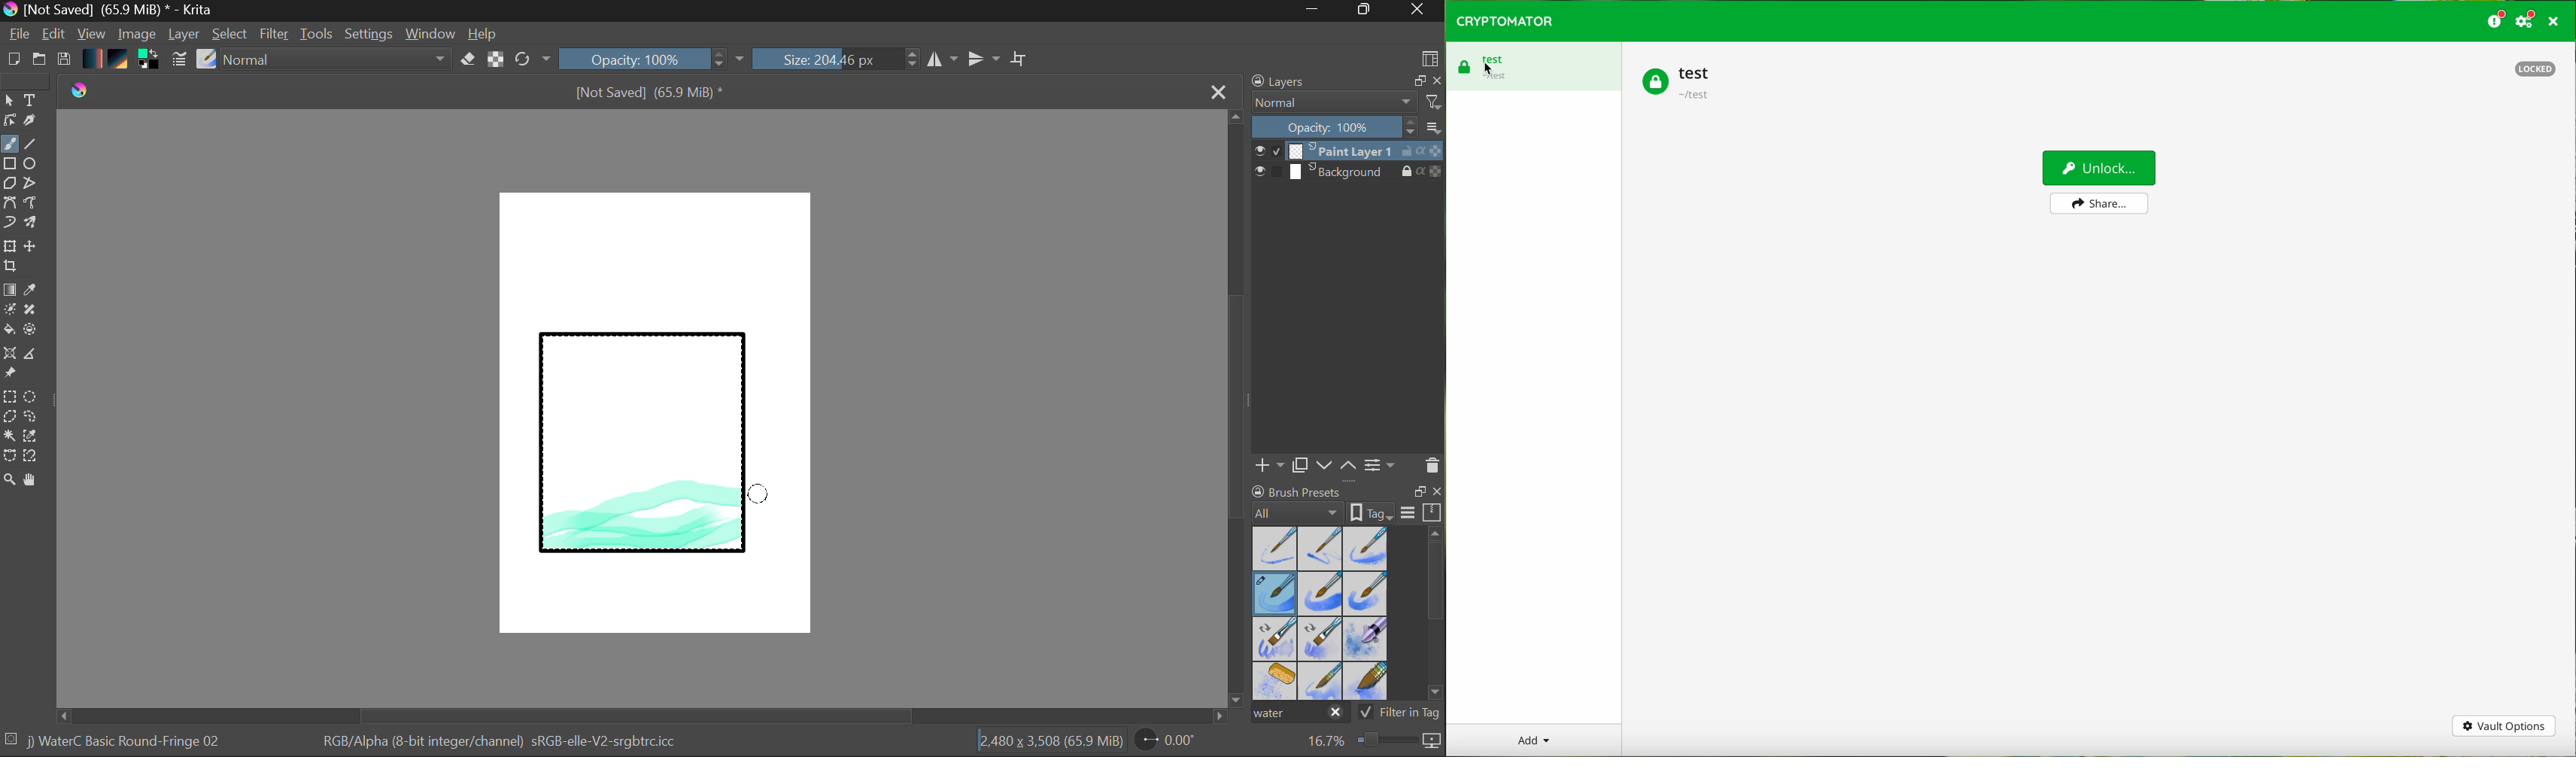  I want to click on Color Information, so click(498, 743).